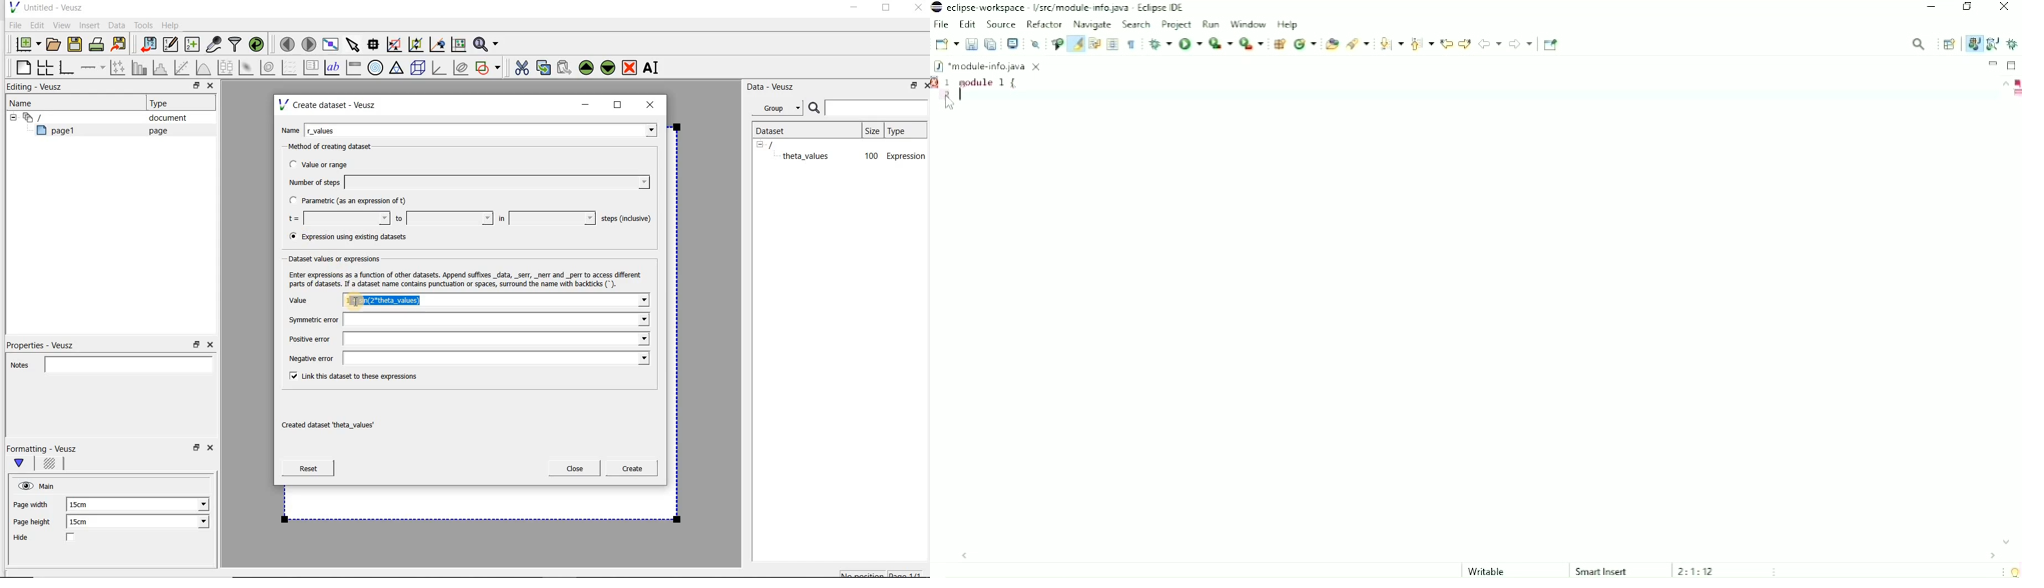  Describe the element at coordinates (520, 66) in the screenshot. I see `cut the selected widget` at that location.